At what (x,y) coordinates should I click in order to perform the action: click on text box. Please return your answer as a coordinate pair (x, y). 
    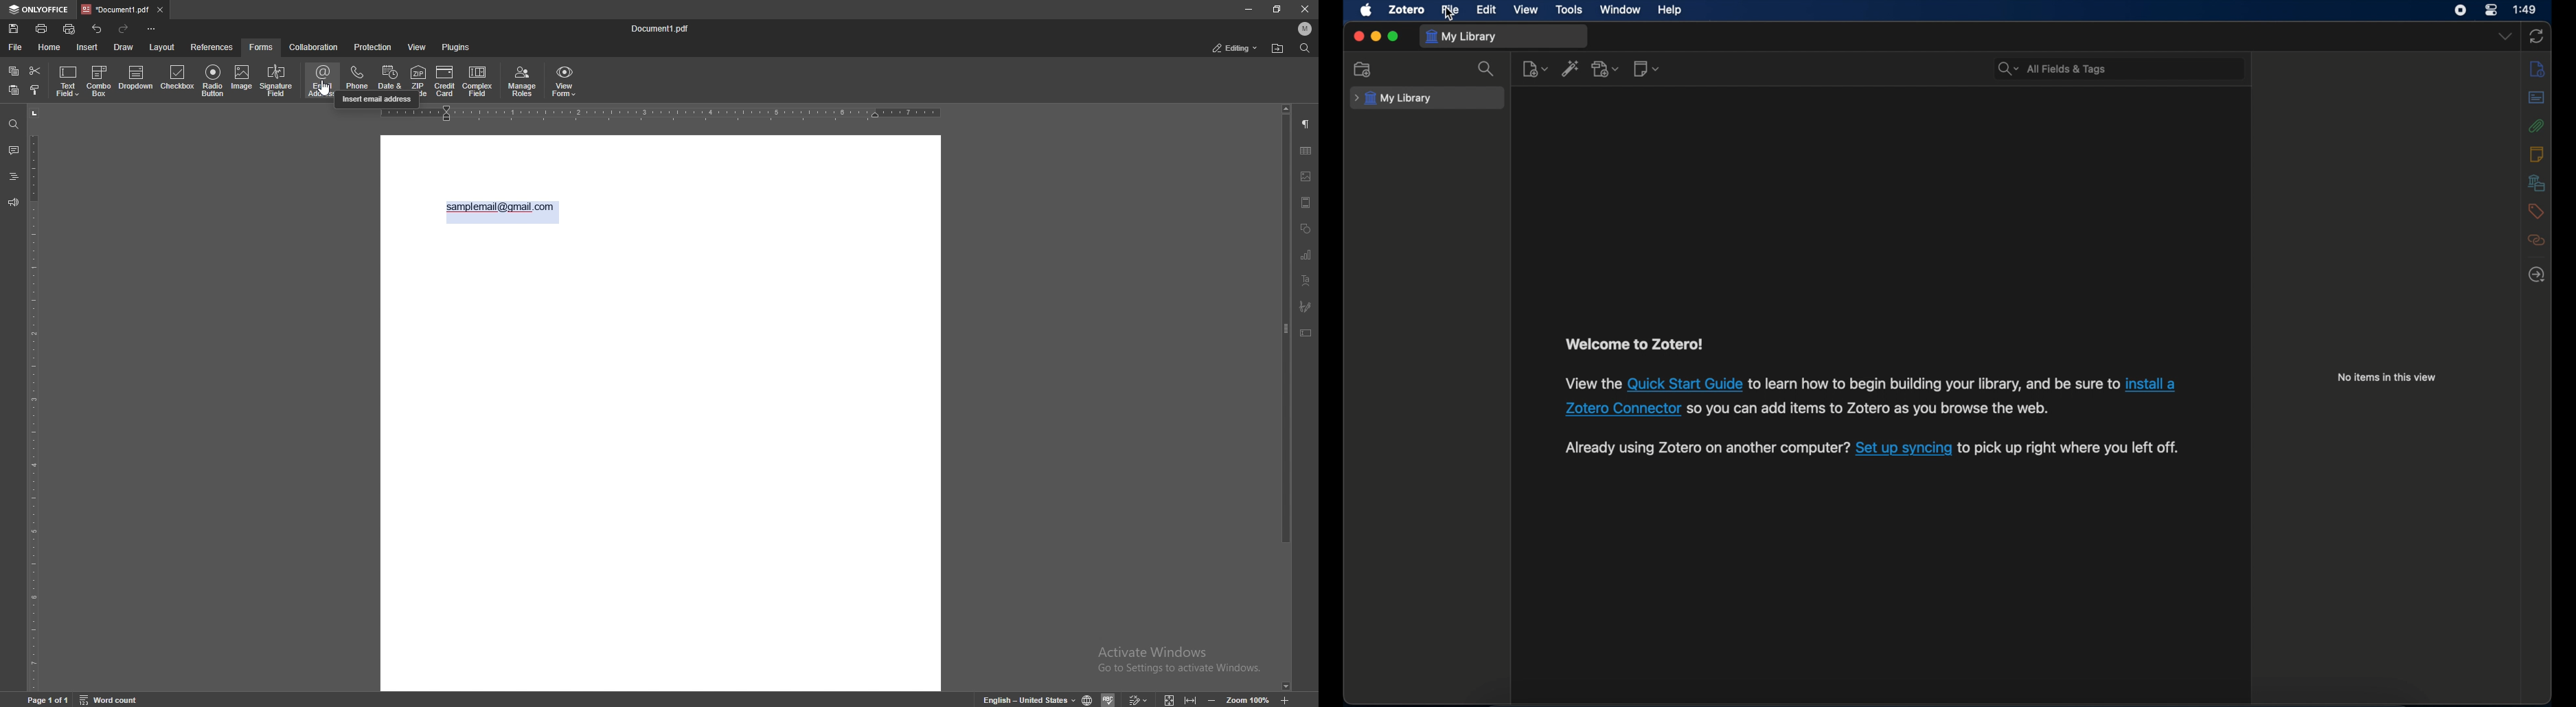
    Looking at the image, I should click on (1307, 333).